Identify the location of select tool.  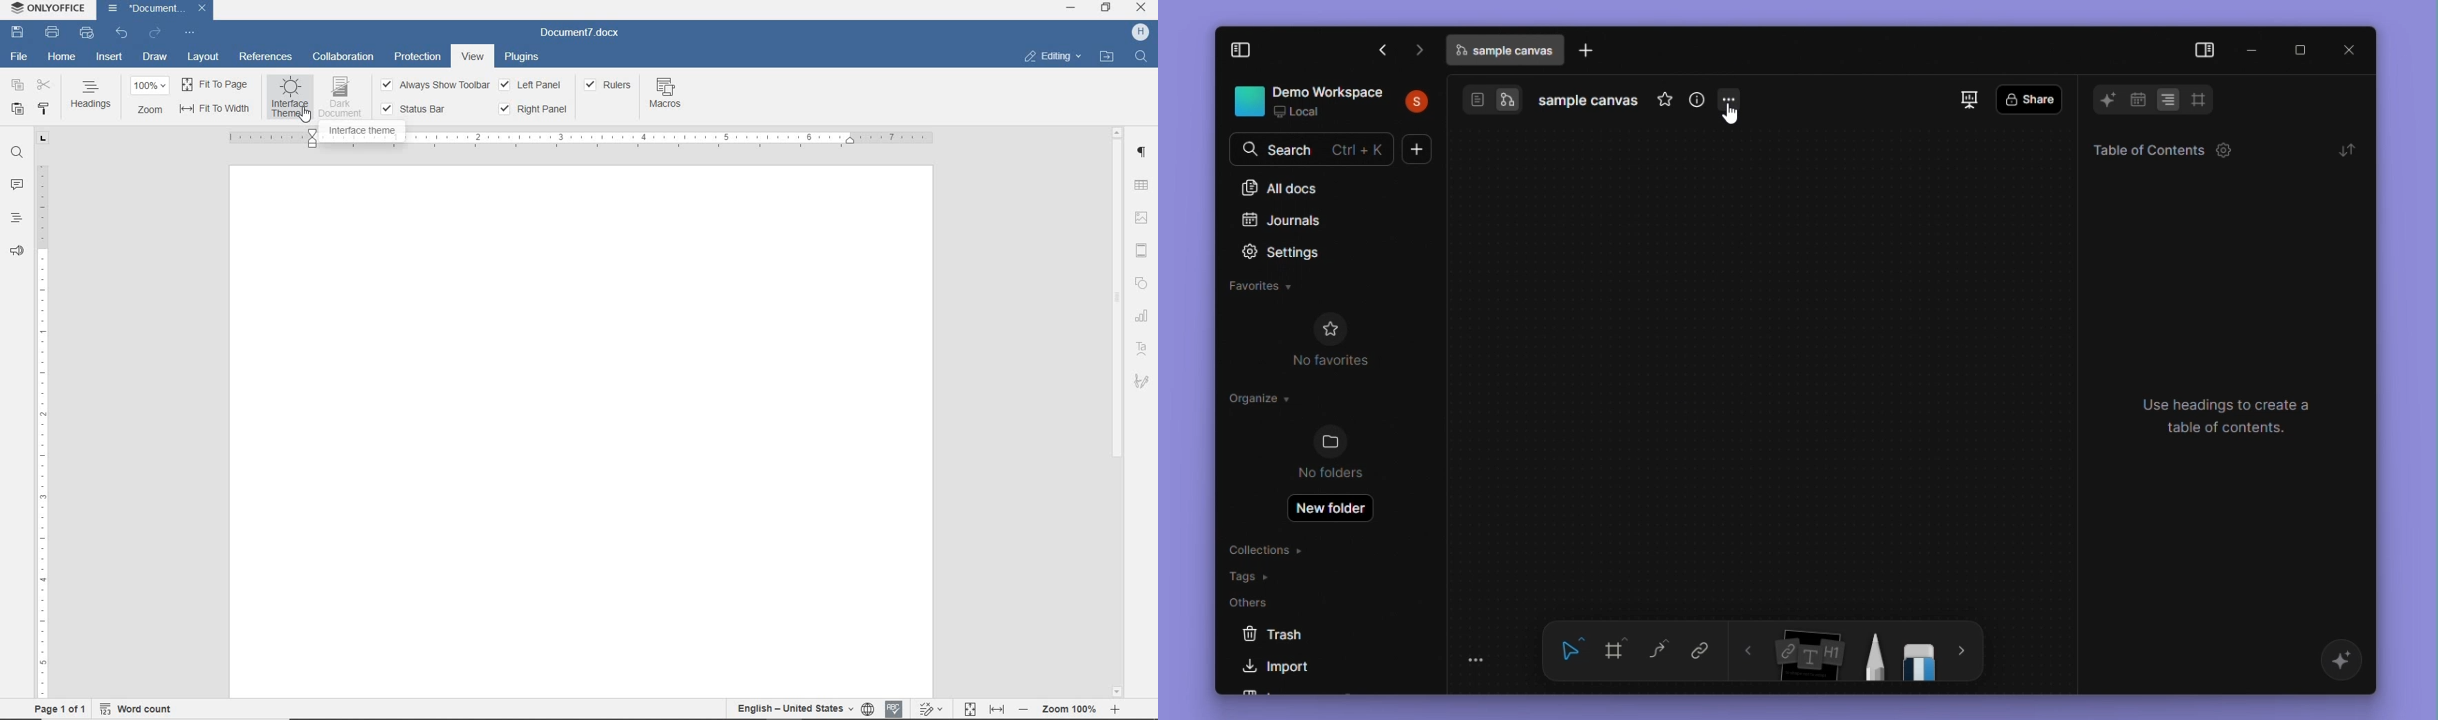
(1571, 653).